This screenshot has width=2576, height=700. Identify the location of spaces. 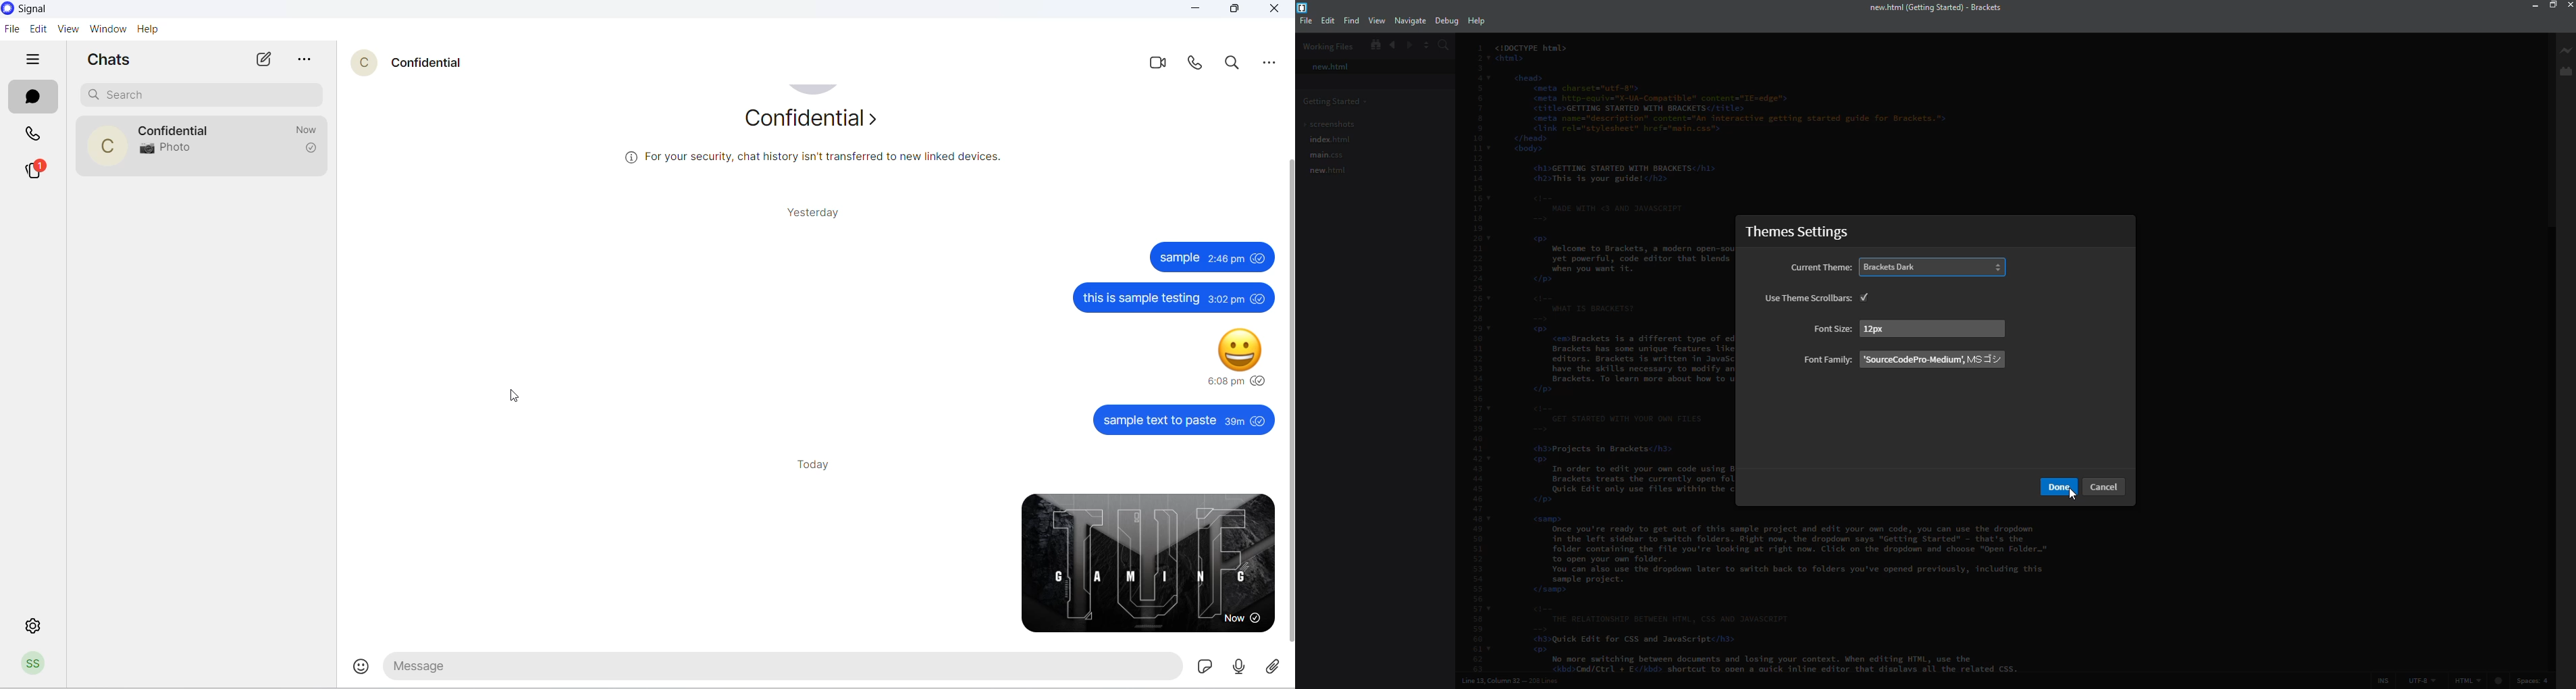
(2531, 680).